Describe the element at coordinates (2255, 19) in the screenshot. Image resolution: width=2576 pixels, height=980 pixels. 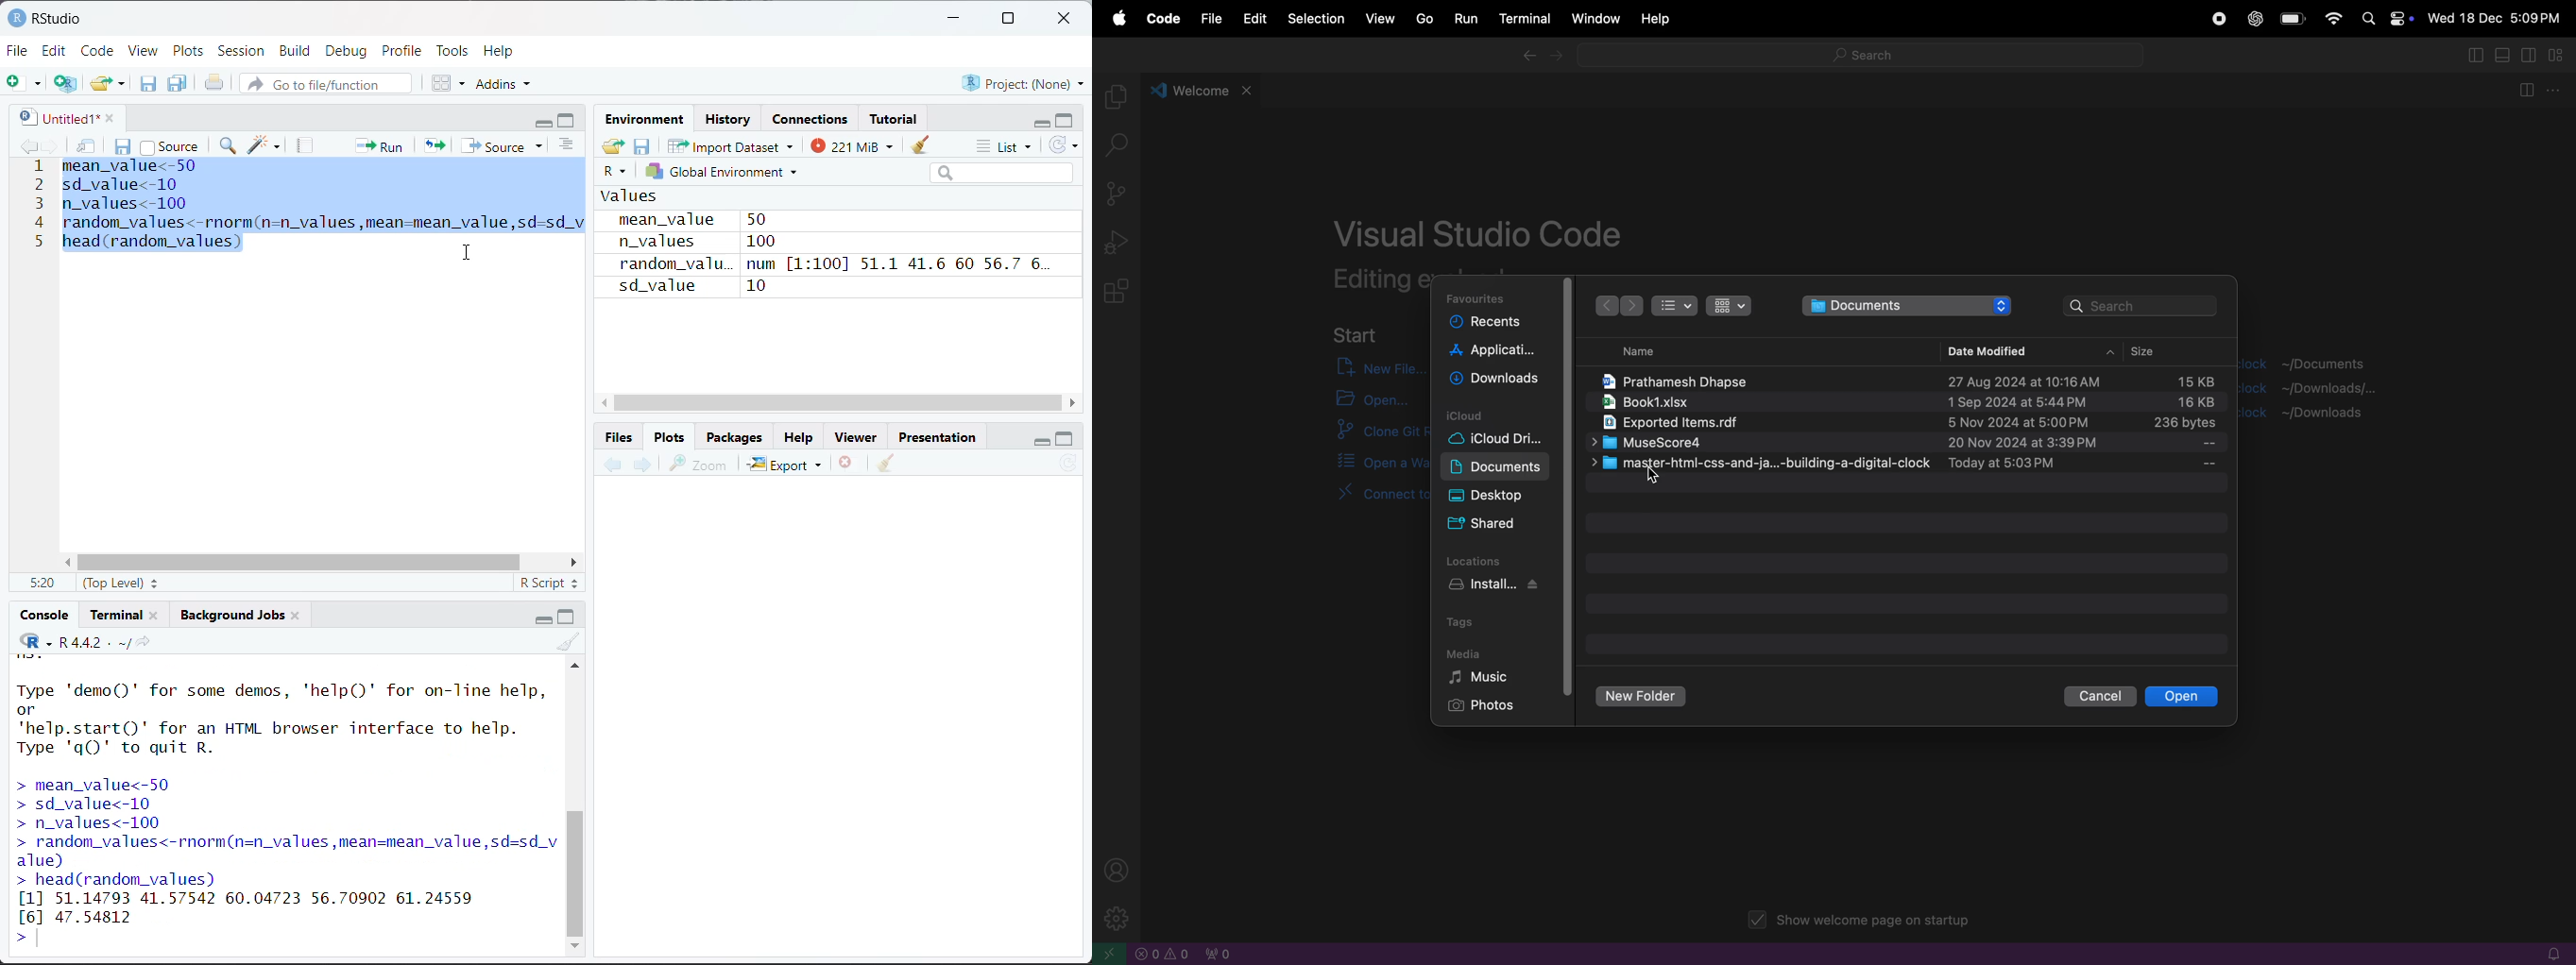
I see `chatgpt` at that location.